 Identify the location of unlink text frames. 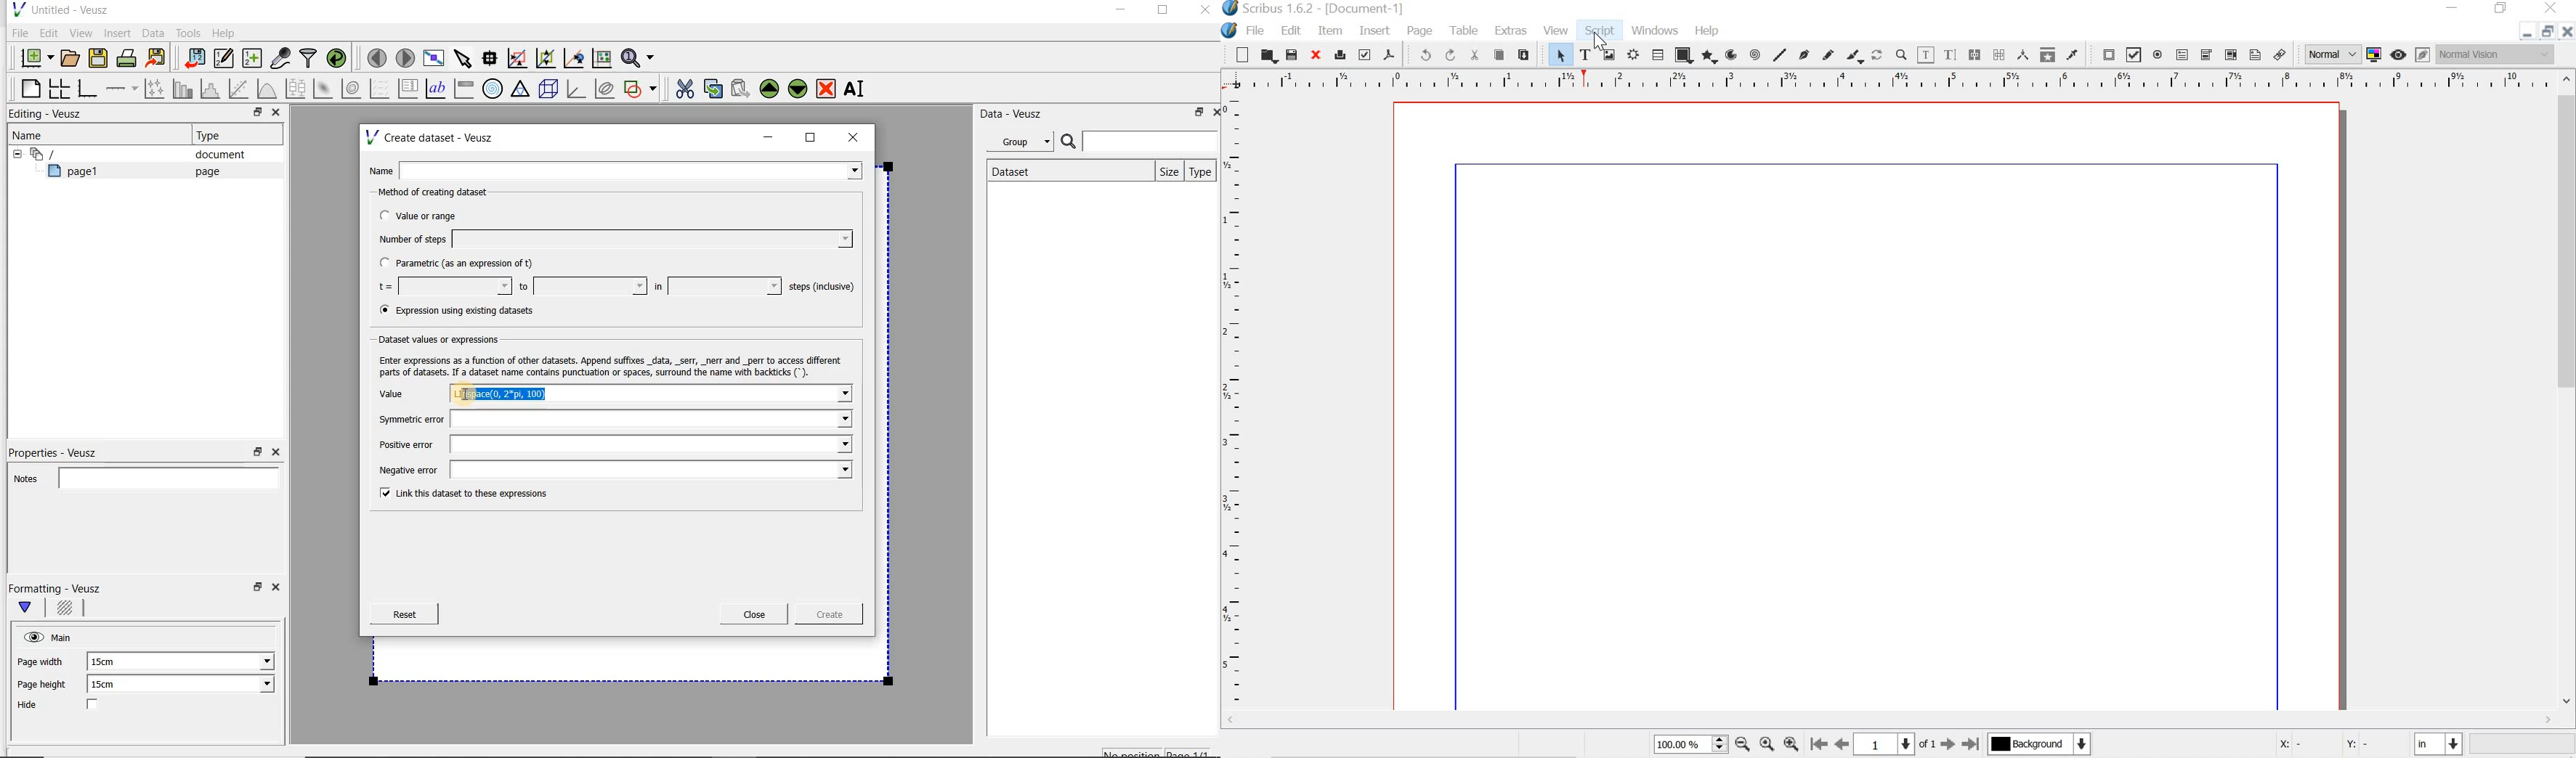
(1999, 54).